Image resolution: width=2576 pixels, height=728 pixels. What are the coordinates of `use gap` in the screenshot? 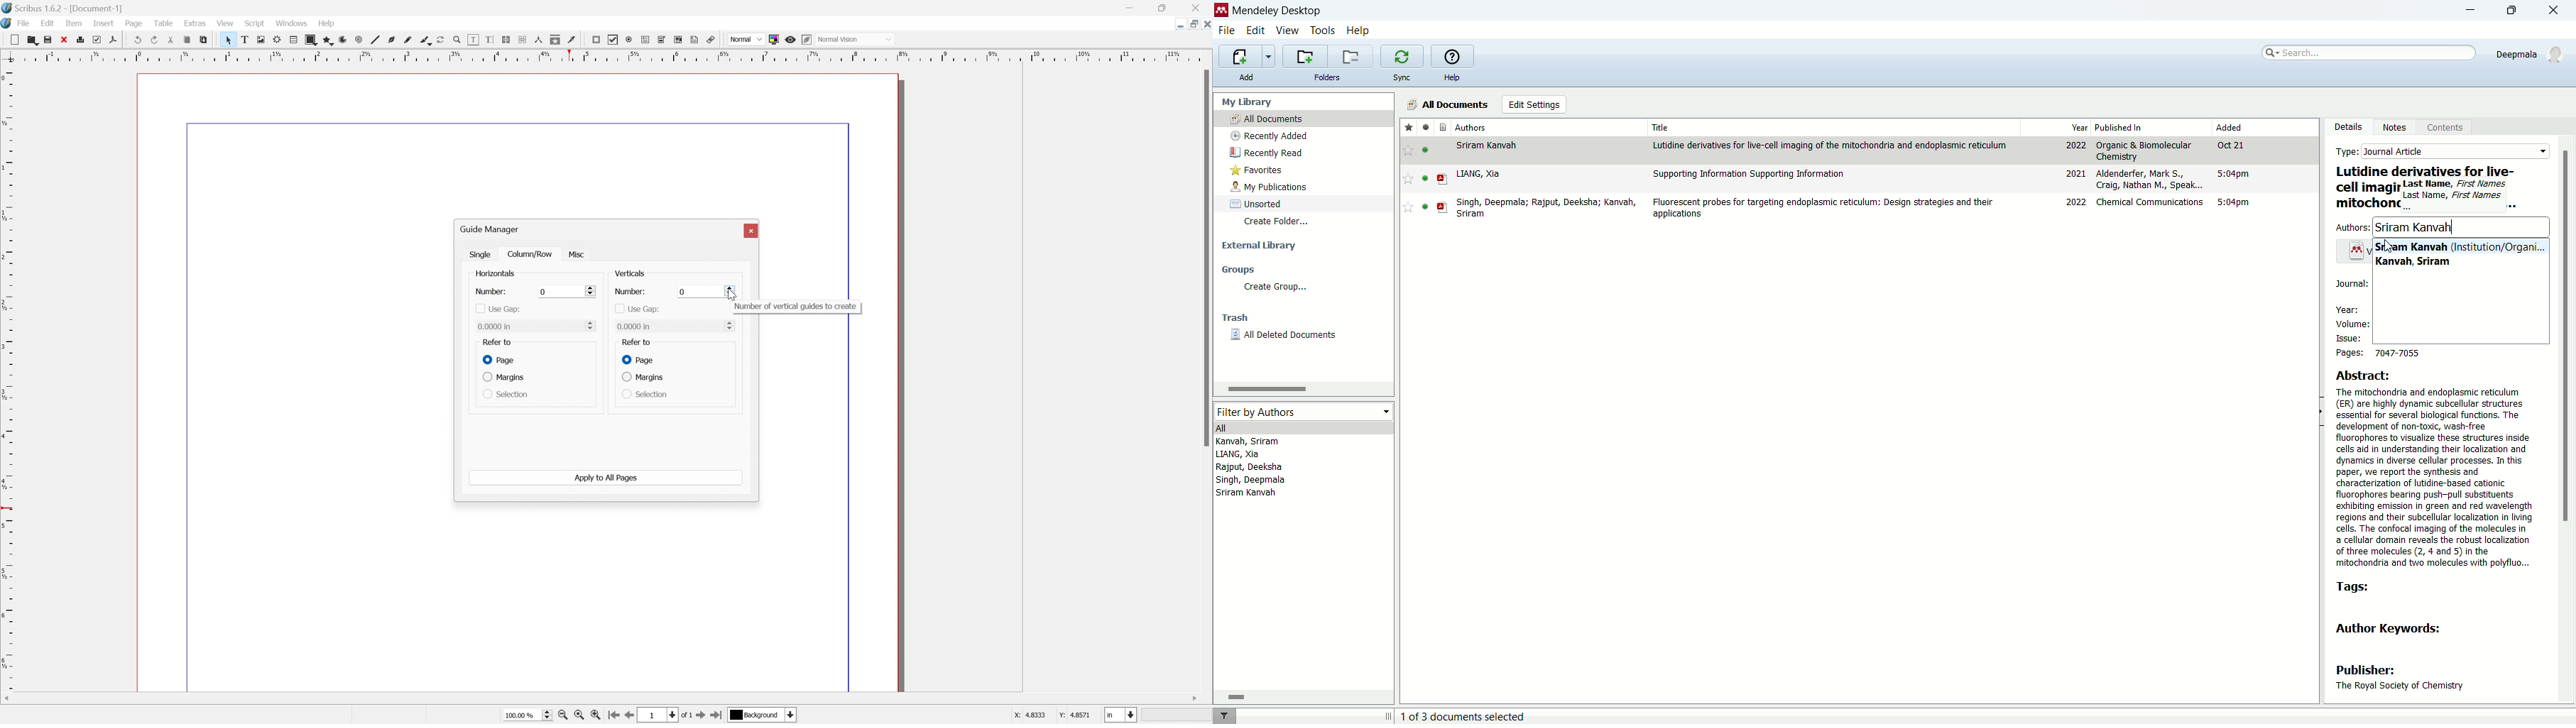 It's located at (498, 309).